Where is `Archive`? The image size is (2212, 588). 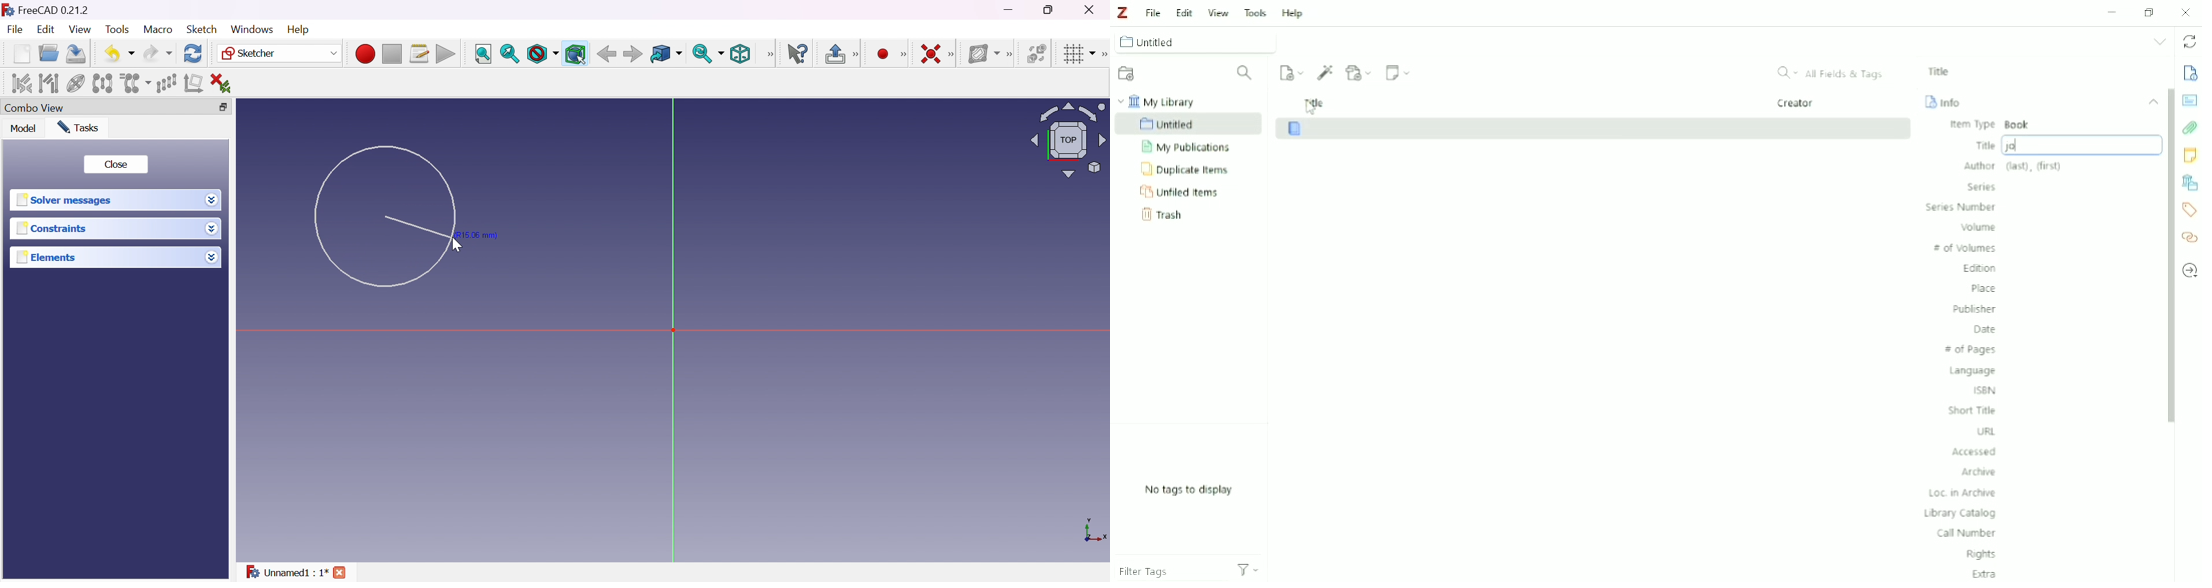 Archive is located at coordinates (1982, 472).